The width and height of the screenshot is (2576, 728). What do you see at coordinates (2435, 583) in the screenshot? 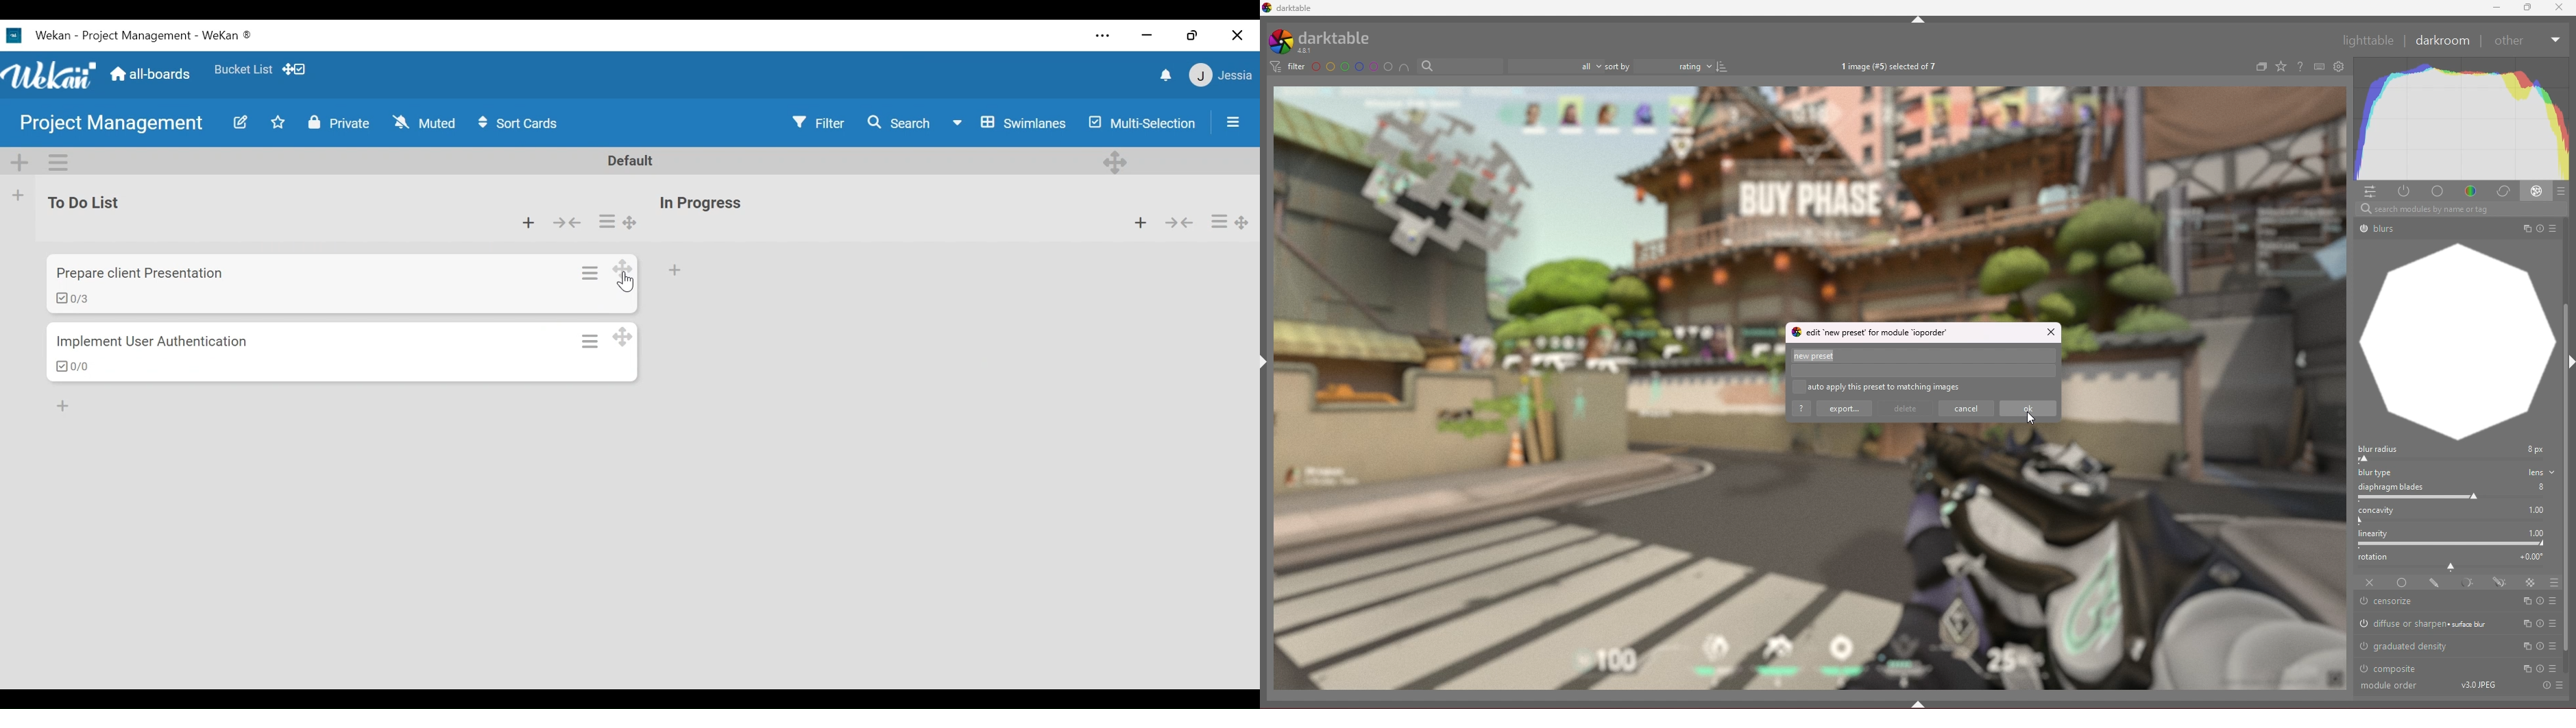
I see `drawn mask` at bounding box center [2435, 583].